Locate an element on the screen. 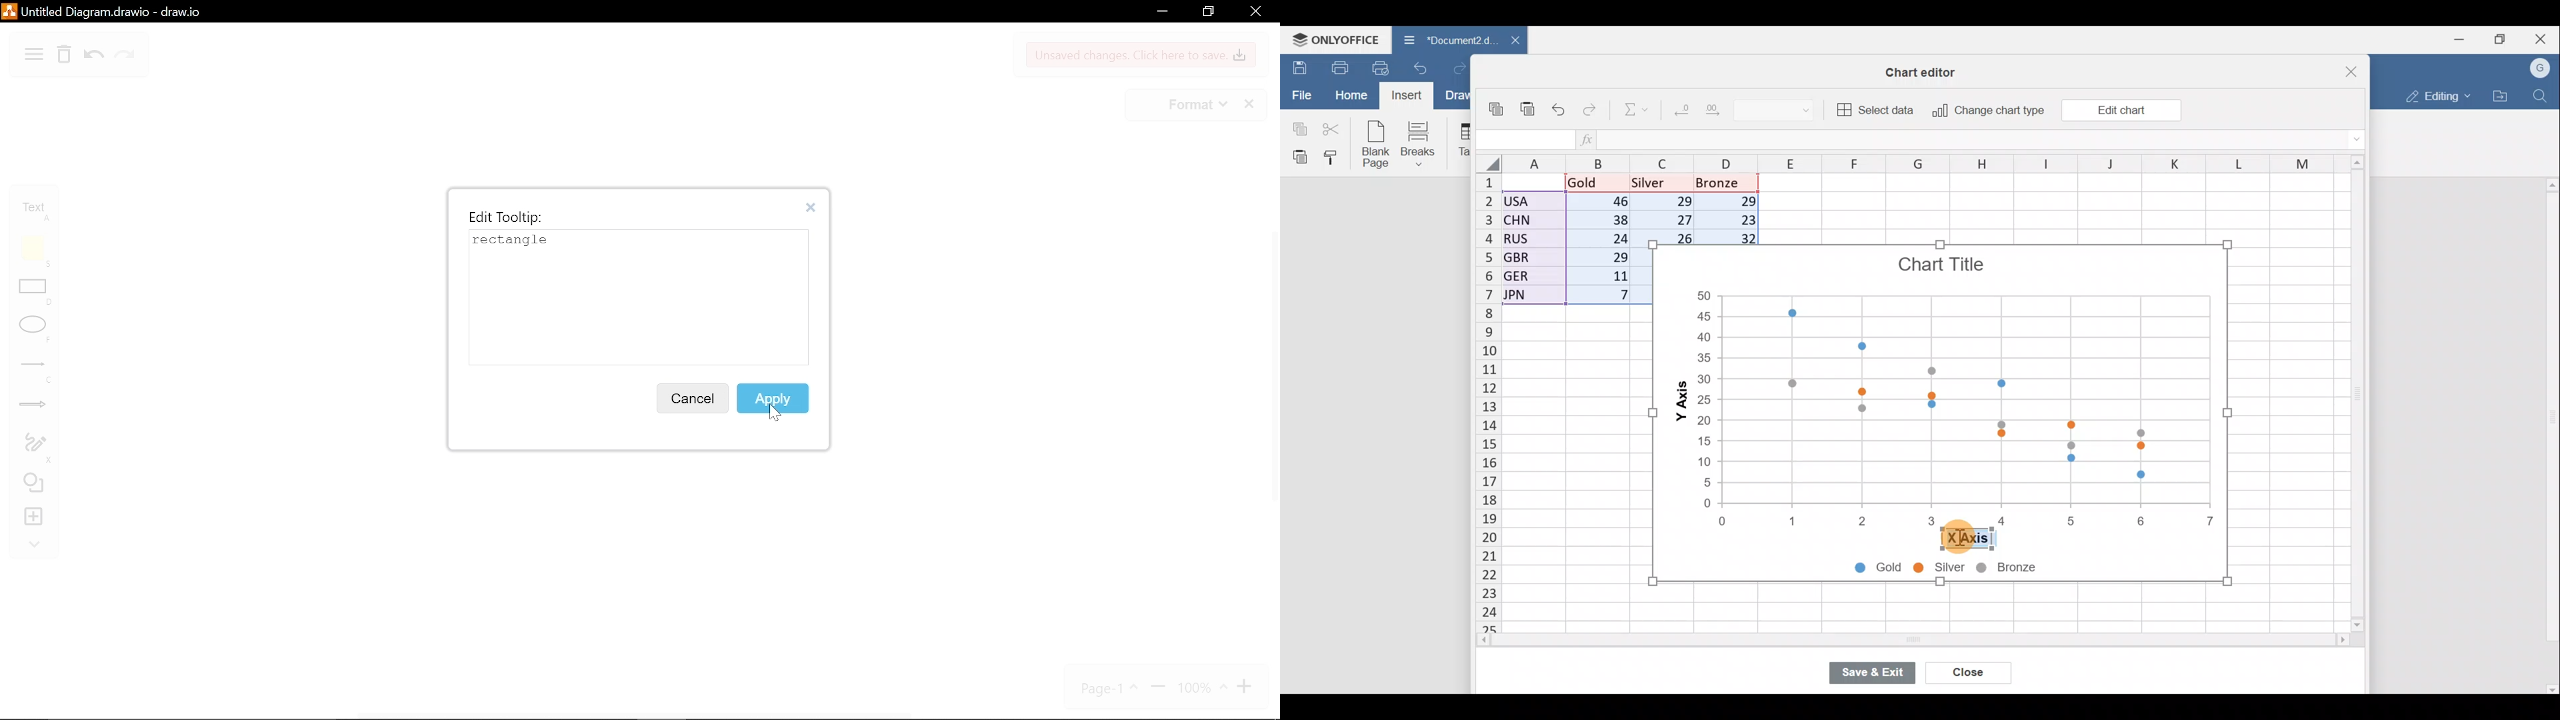 The height and width of the screenshot is (728, 2576). Copy style is located at coordinates (1335, 159).